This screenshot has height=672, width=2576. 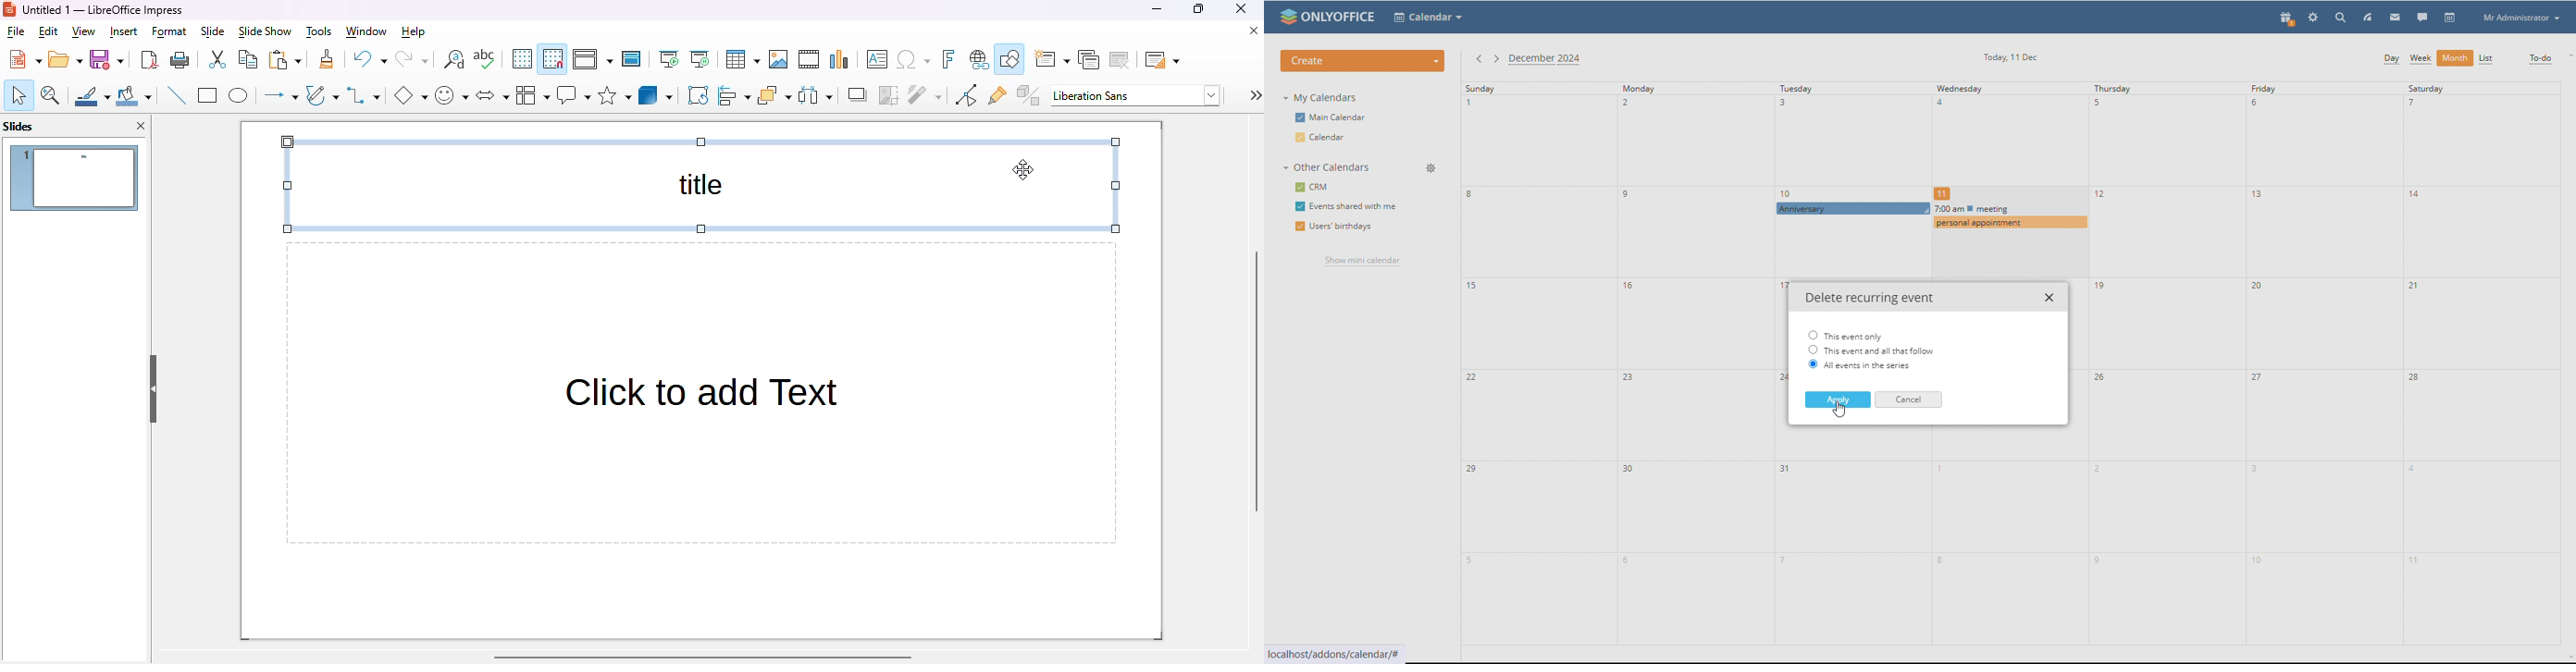 I want to click on help, so click(x=414, y=32).